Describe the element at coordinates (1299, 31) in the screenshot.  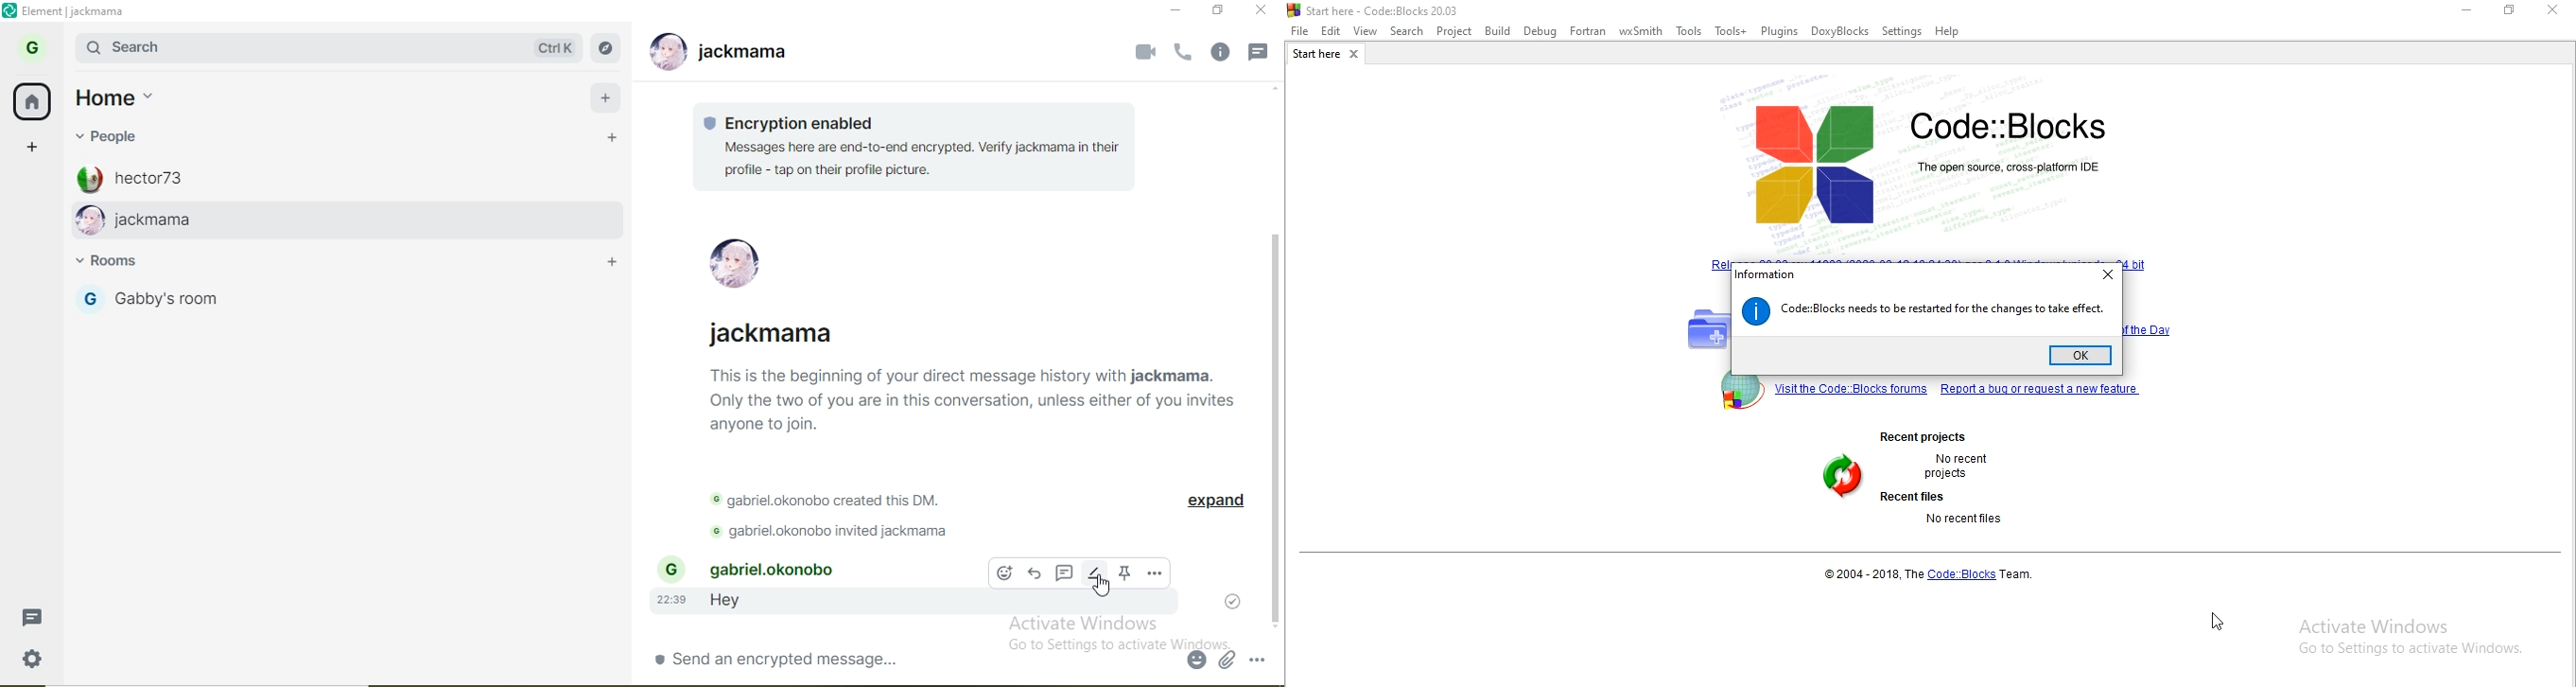
I see `File ` at that location.